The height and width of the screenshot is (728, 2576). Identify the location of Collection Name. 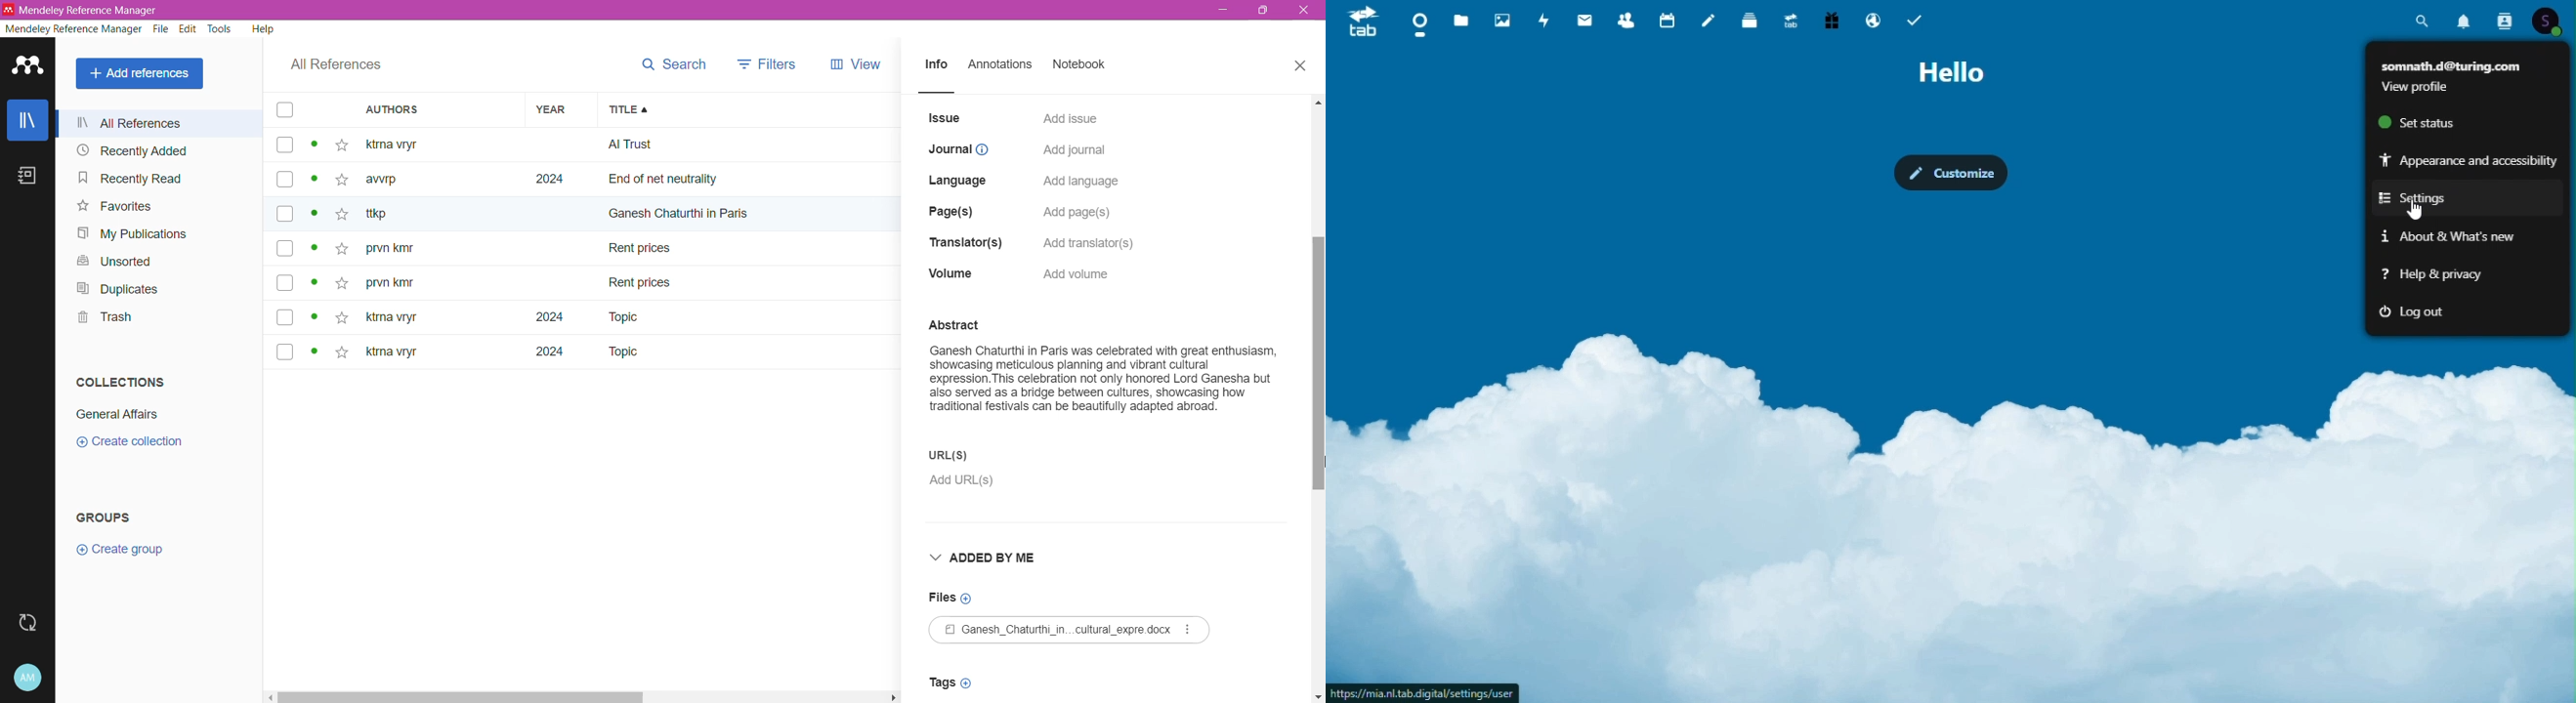
(120, 412).